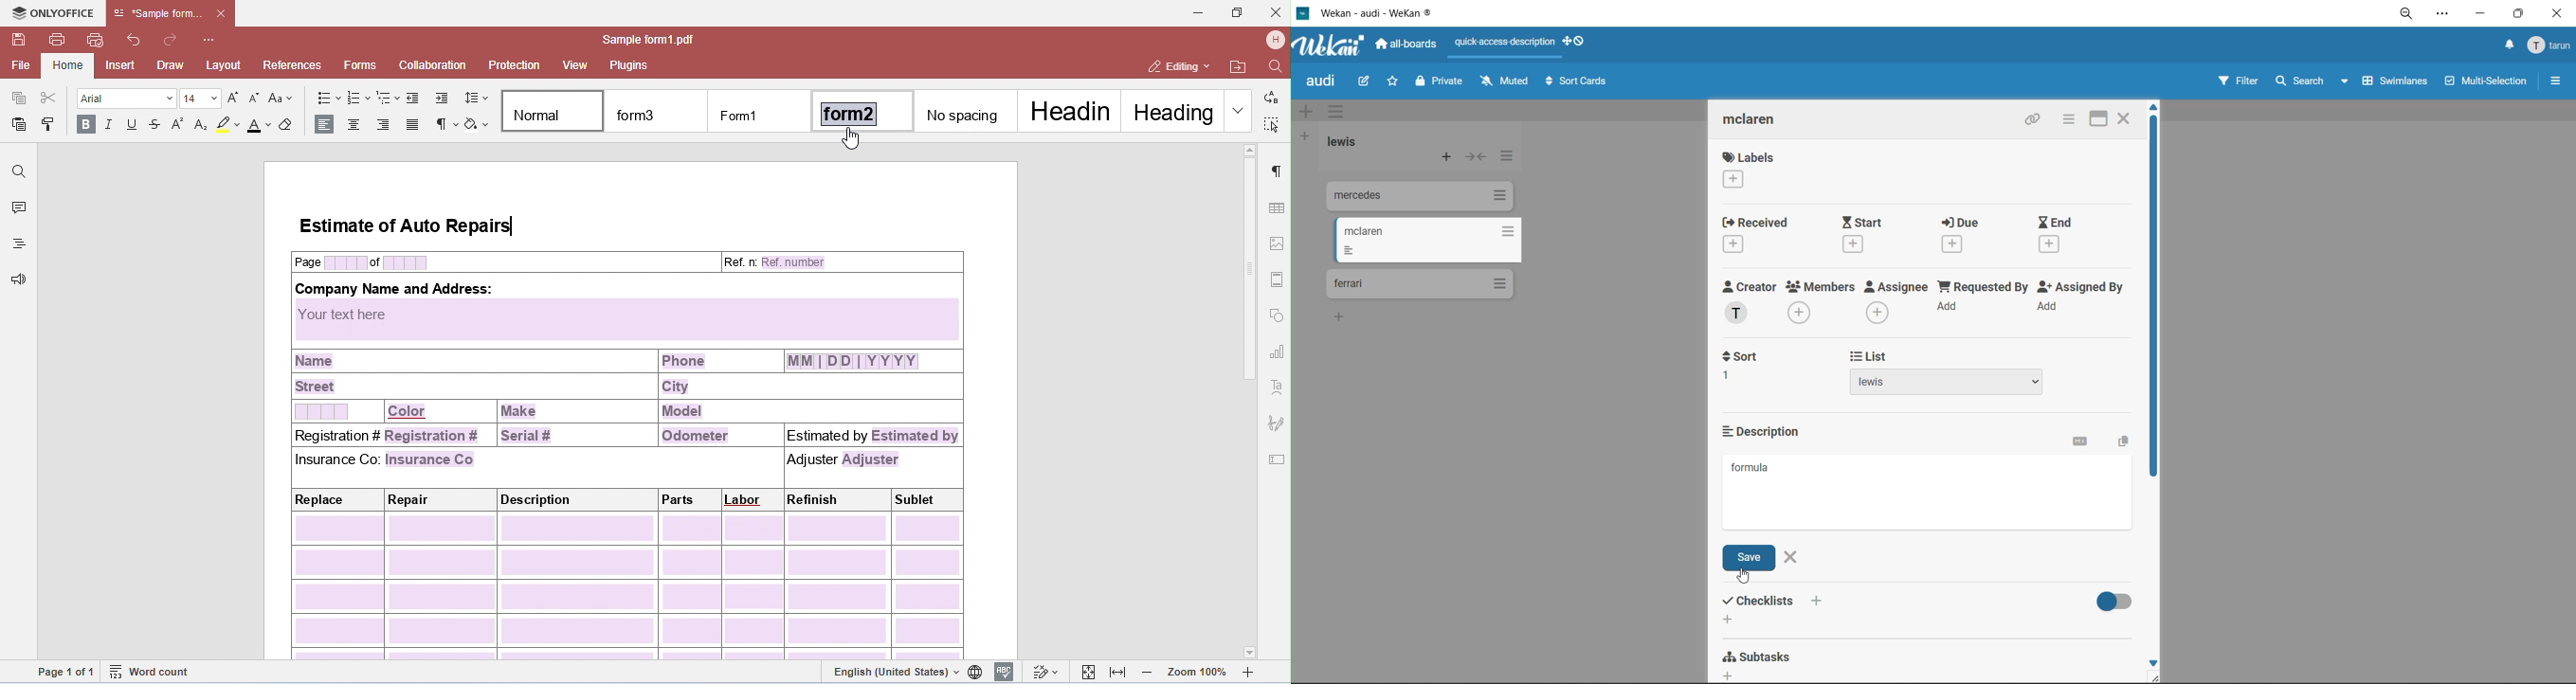  Describe the element at coordinates (2086, 300) in the screenshot. I see `assigned by` at that location.